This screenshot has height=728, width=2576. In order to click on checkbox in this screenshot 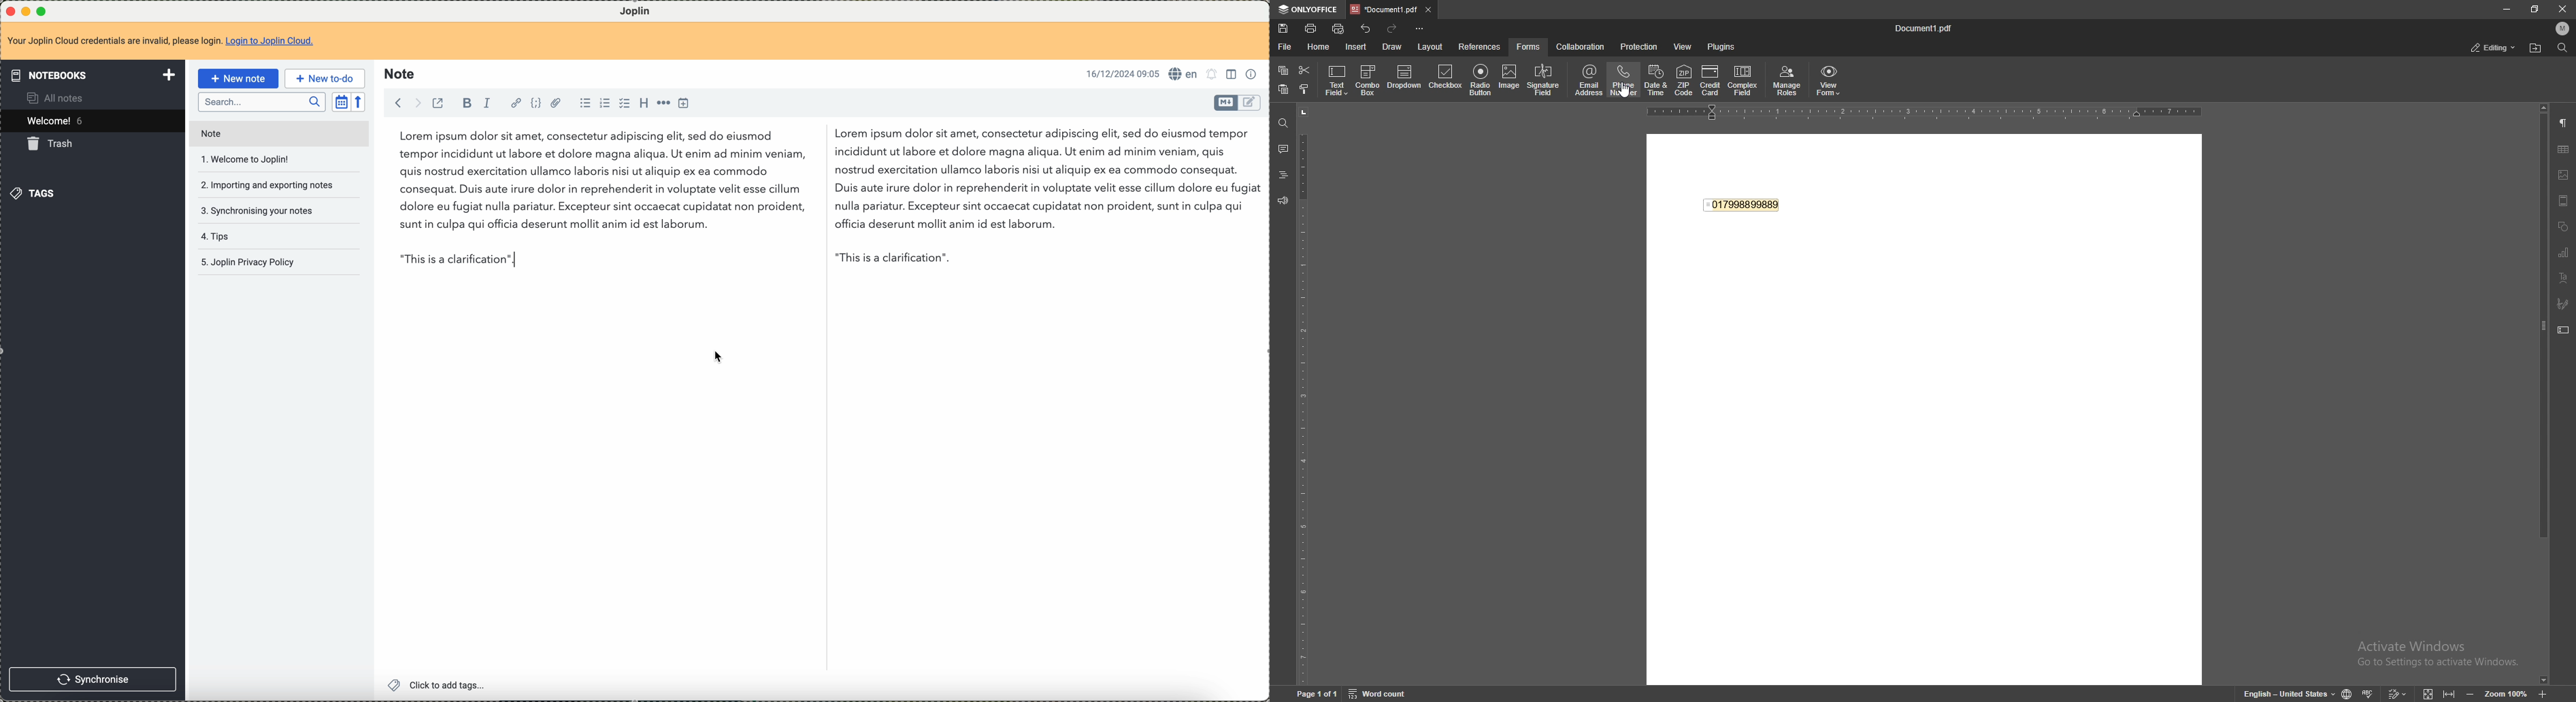, I will do `click(624, 103)`.